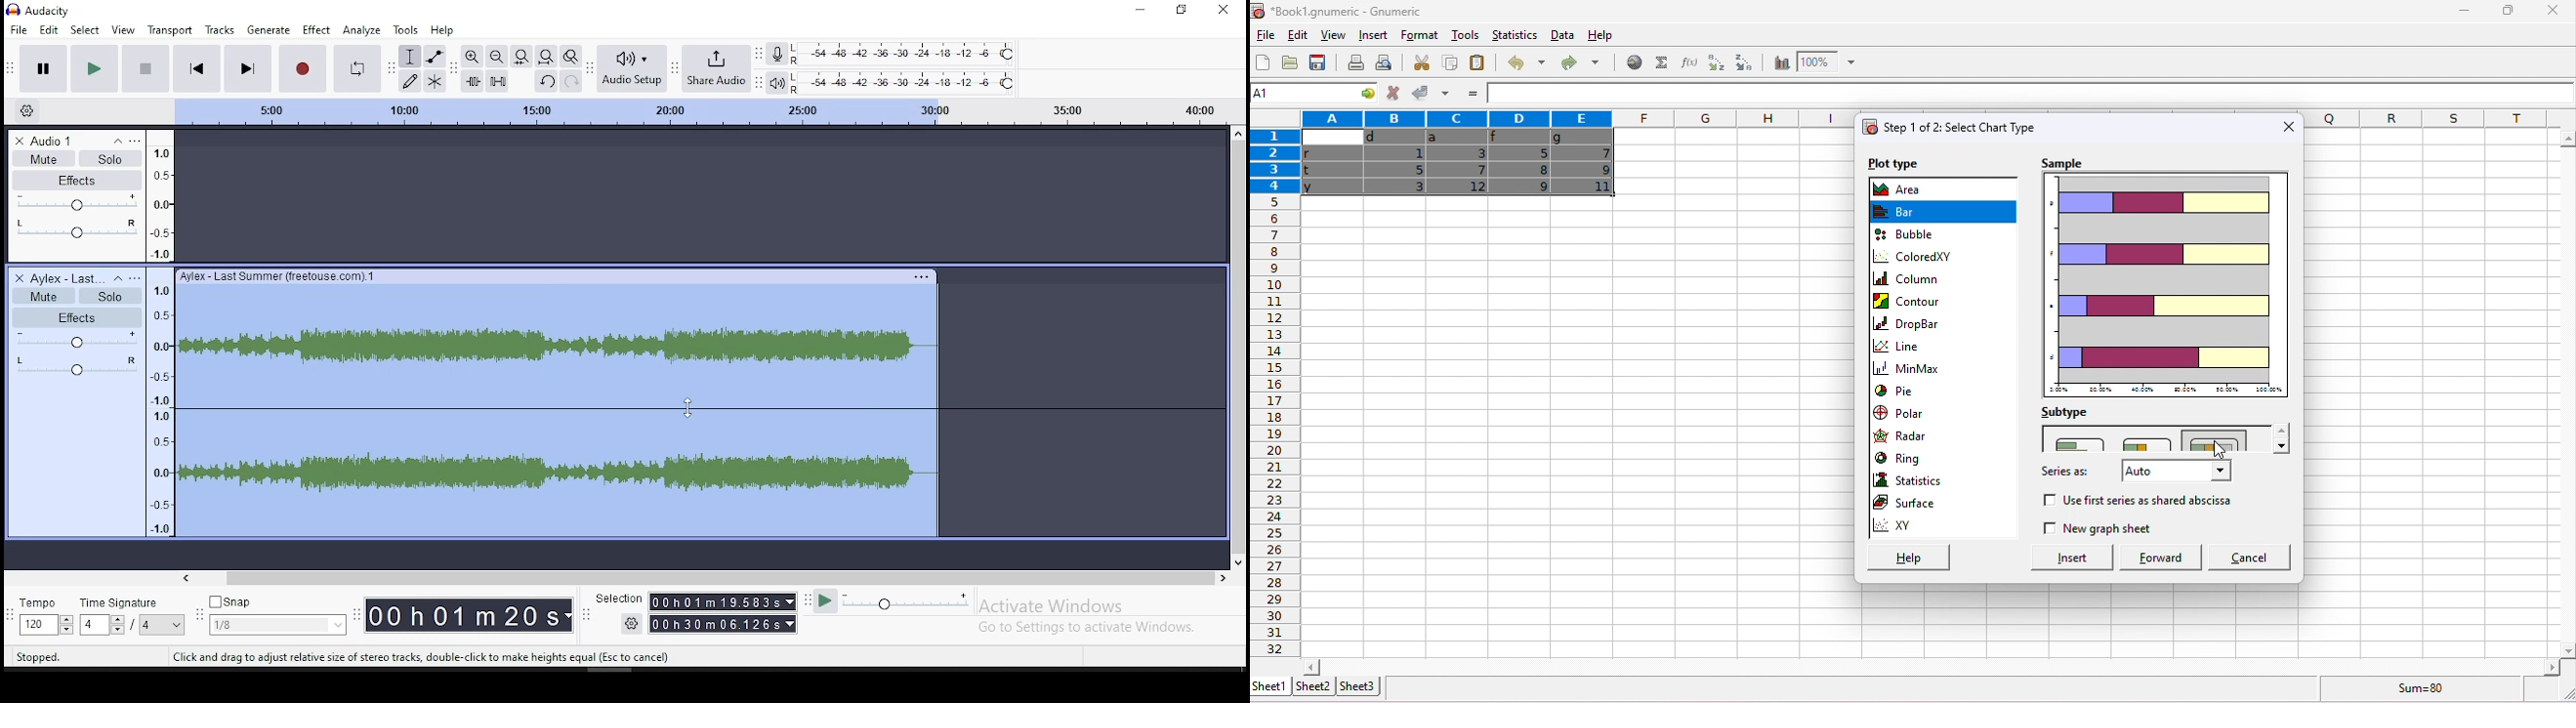 Image resolution: width=2576 pixels, height=728 pixels. What do you see at coordinates (2032, 92) in the screenshot?
I see `formula bar` at bounding box center [2032, 92].